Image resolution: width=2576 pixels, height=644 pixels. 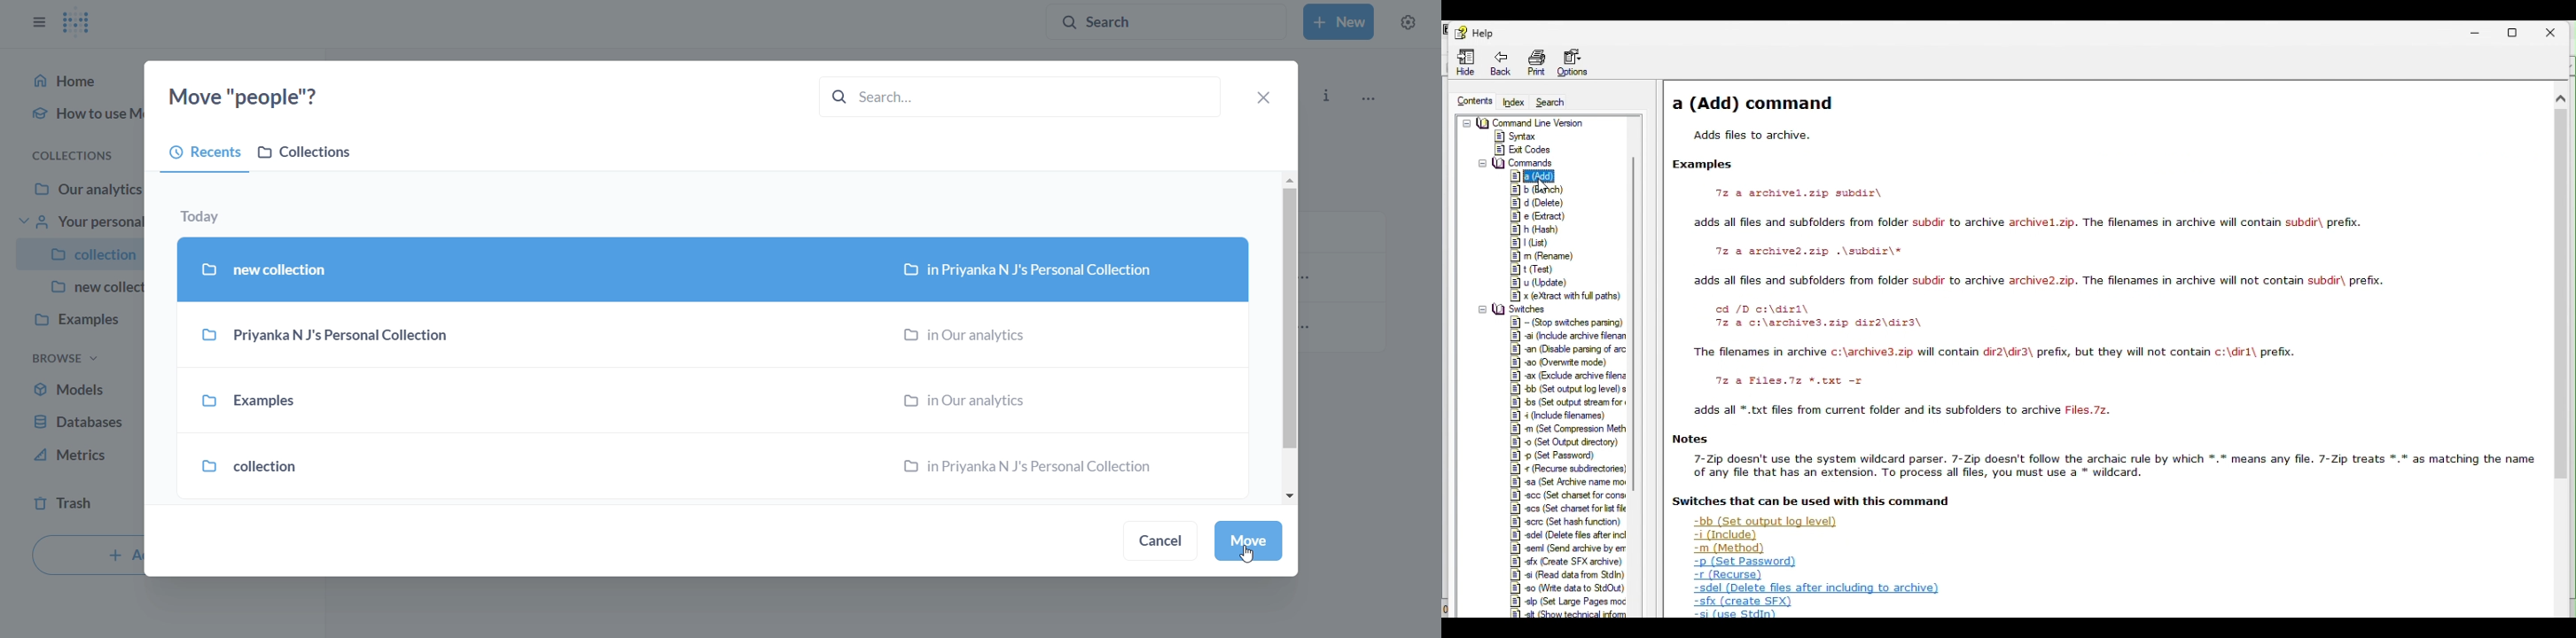 I want to click on e, so click(x=1537, y=216).